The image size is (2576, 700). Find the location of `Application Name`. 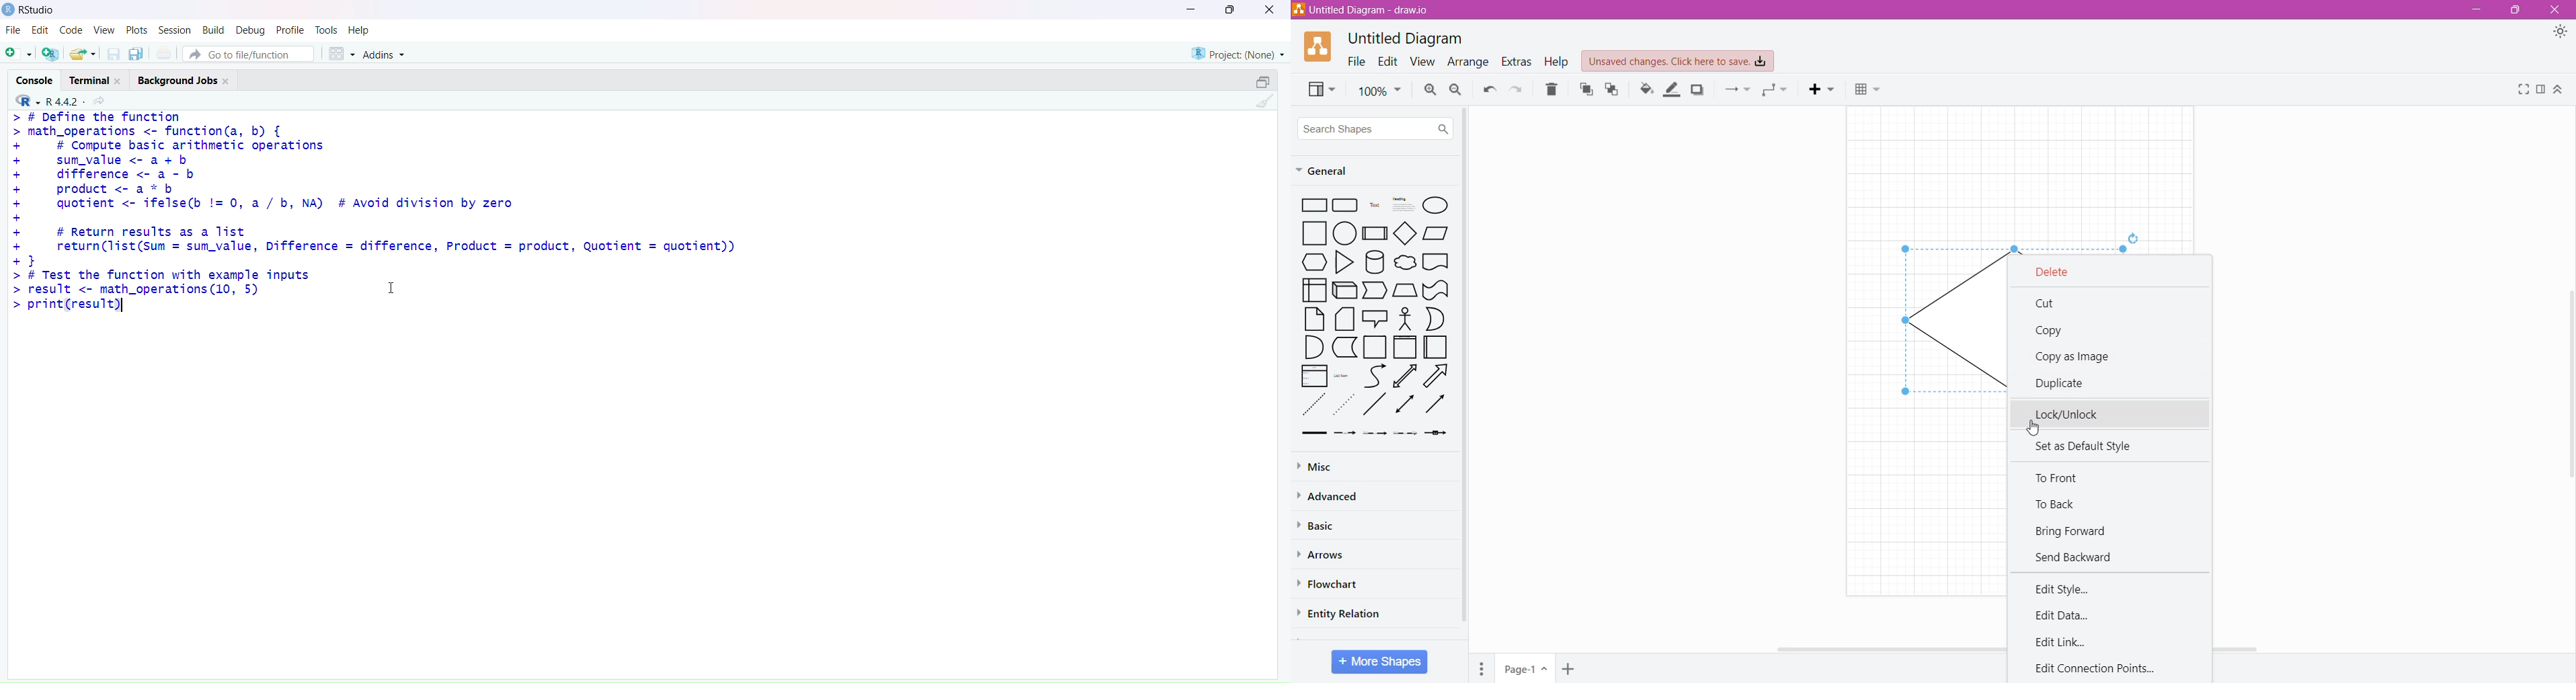

Application Name is located at coordinates (1363, 11).